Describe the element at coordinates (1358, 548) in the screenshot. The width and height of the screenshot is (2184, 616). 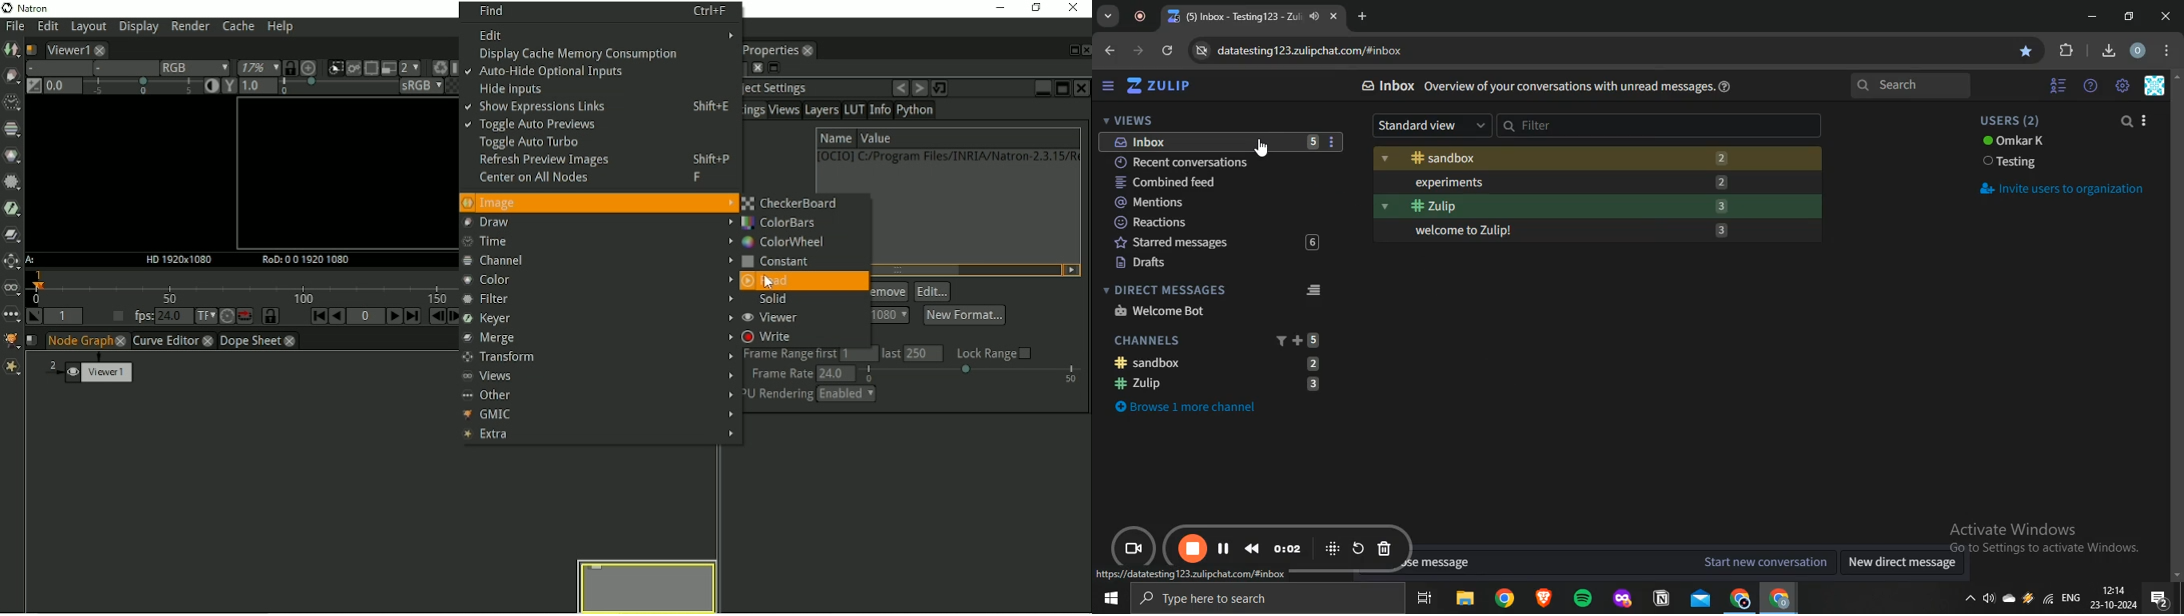
I see `reload` at that location.